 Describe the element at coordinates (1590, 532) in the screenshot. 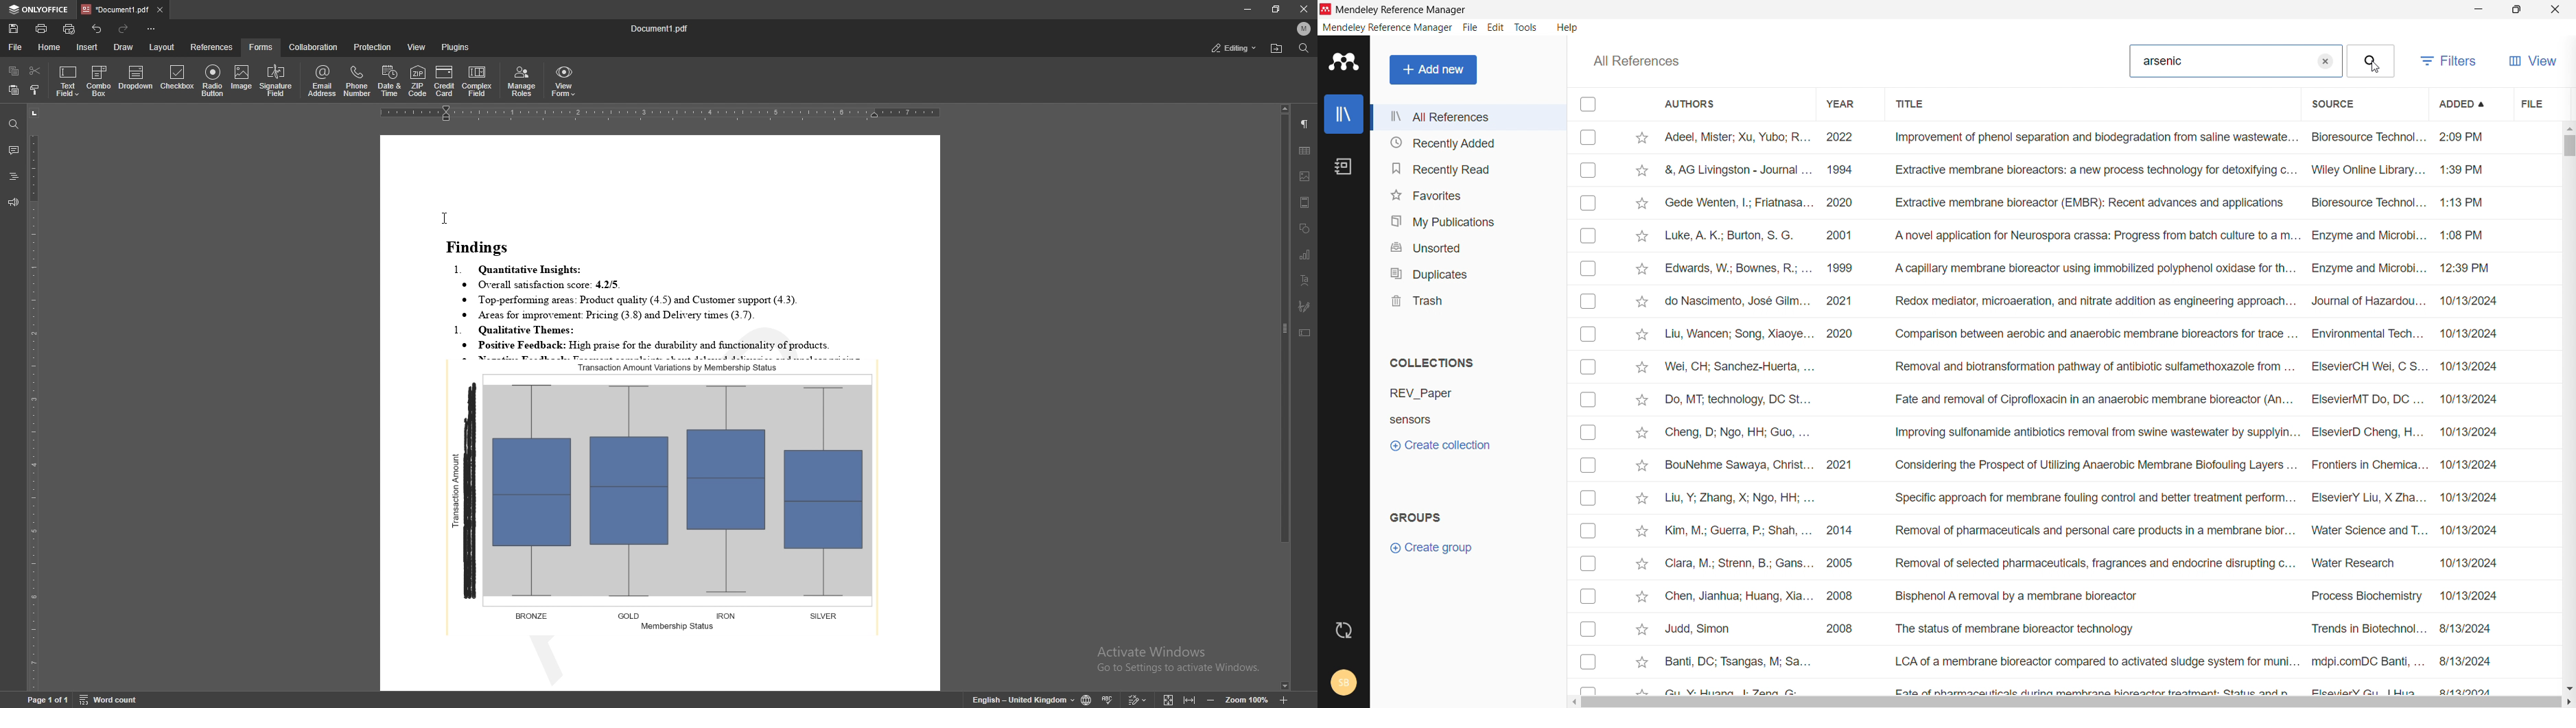

I see `Checkbox` at that location.